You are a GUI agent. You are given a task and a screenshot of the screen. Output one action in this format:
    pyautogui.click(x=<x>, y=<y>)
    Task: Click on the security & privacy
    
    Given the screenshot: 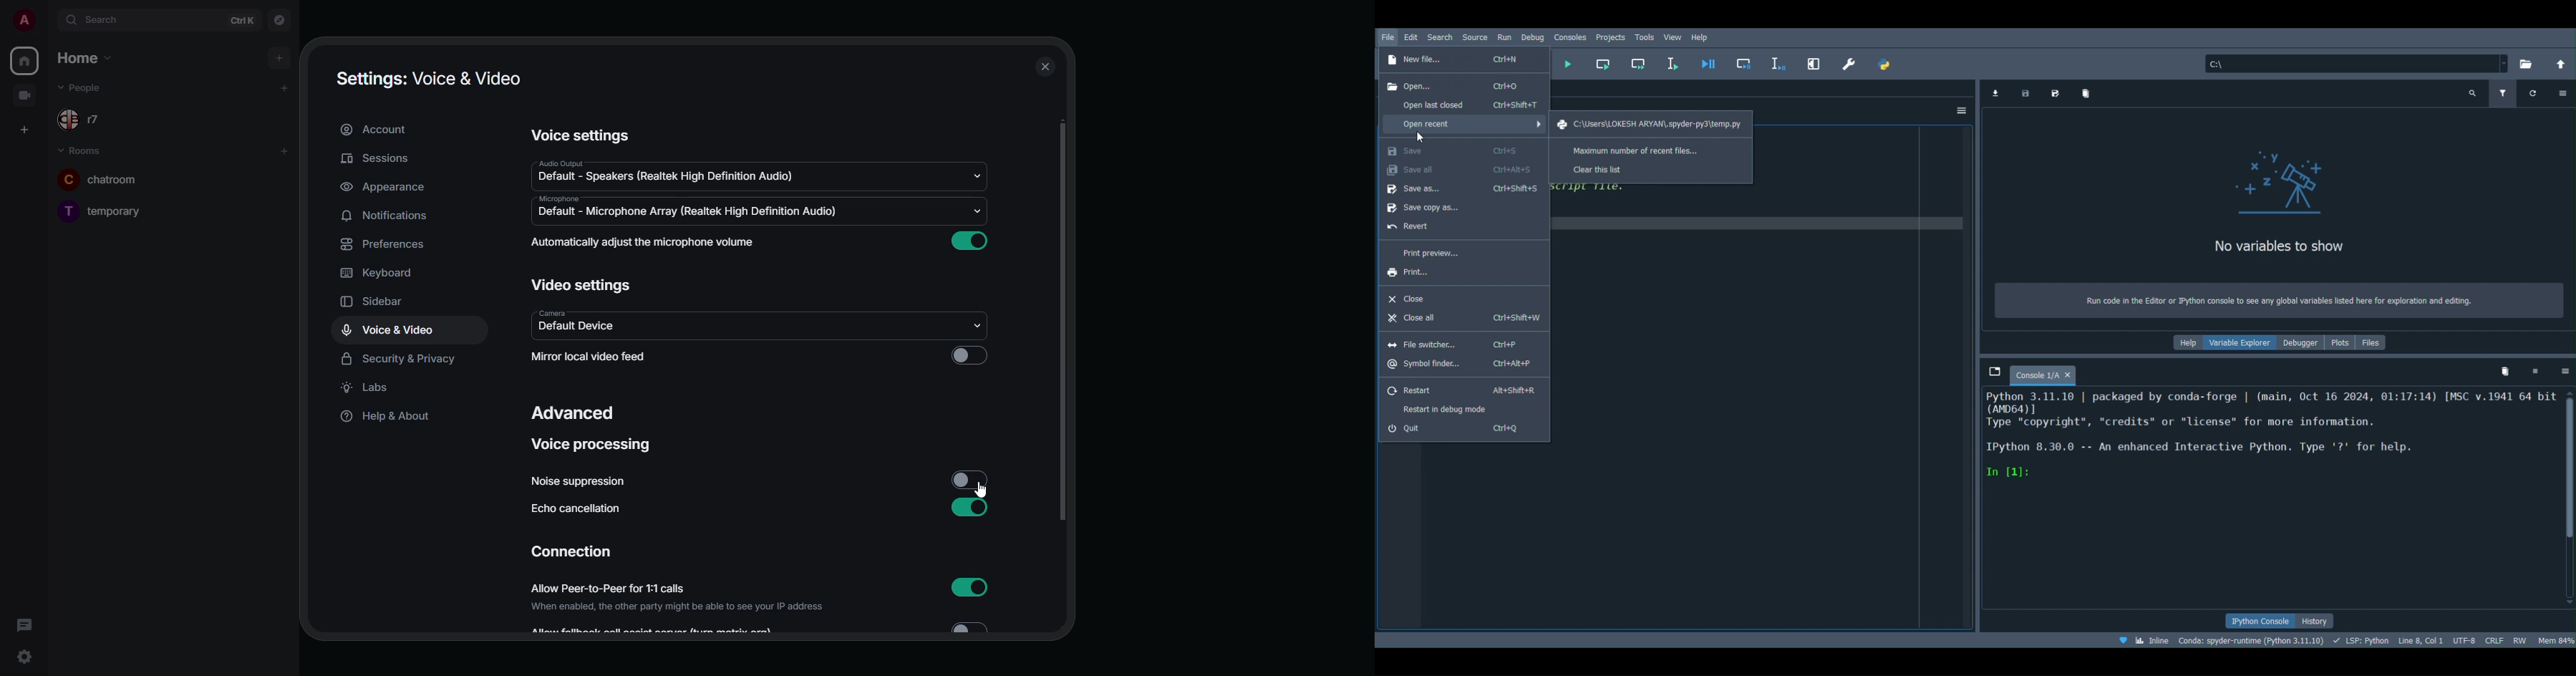 What is the action you would take?
    pyautogui.click(x=397, y=359)
    